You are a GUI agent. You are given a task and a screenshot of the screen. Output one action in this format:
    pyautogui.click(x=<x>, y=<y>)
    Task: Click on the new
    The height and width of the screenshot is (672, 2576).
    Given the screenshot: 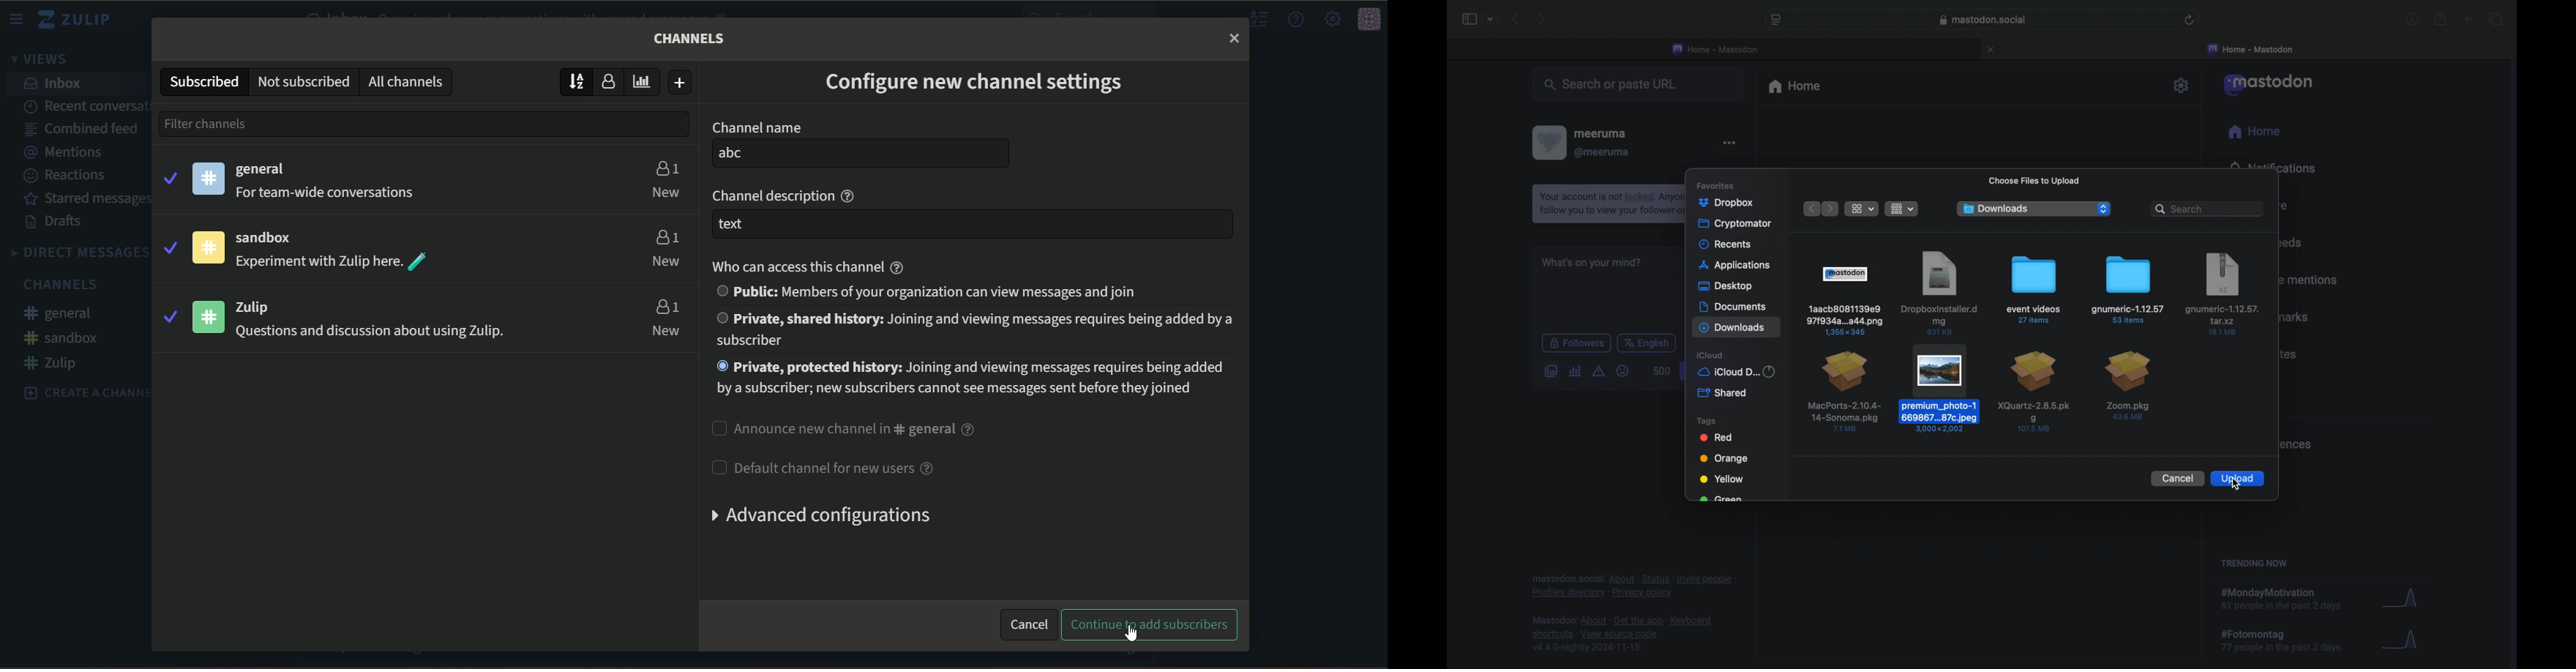 What is the action you would take?
    pyautogui.click(x=666, y=192)
    